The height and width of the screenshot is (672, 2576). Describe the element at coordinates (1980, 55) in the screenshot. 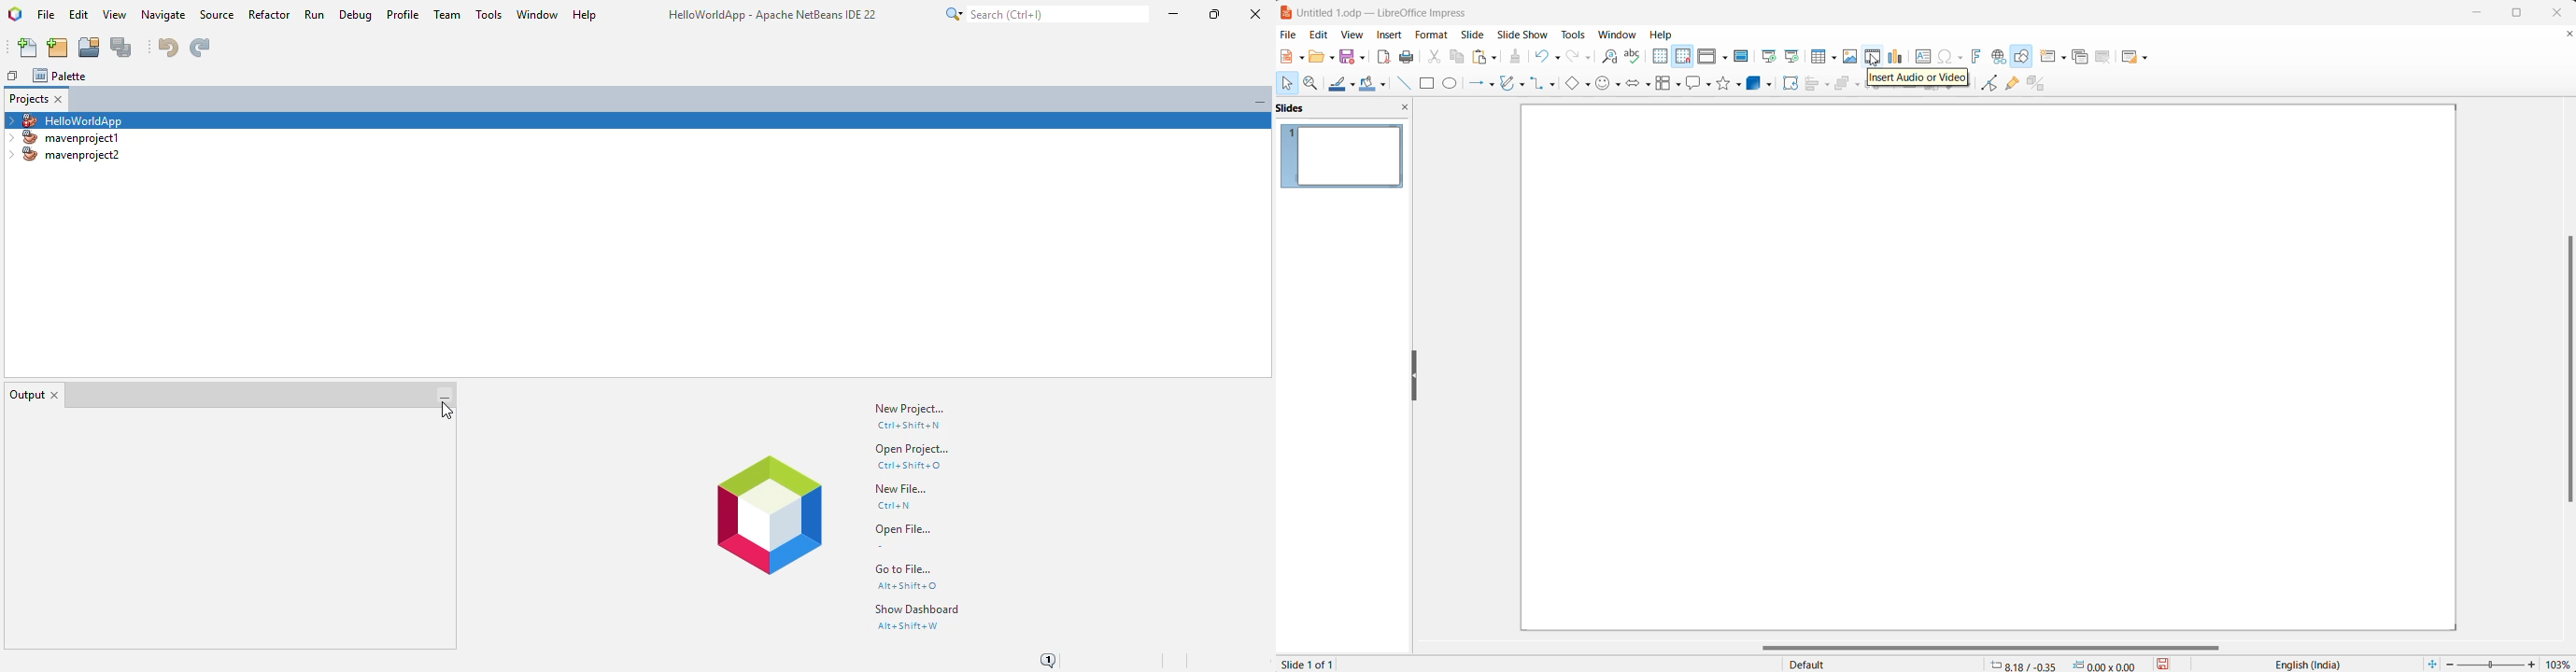

I see `insert fontwork` at that location.